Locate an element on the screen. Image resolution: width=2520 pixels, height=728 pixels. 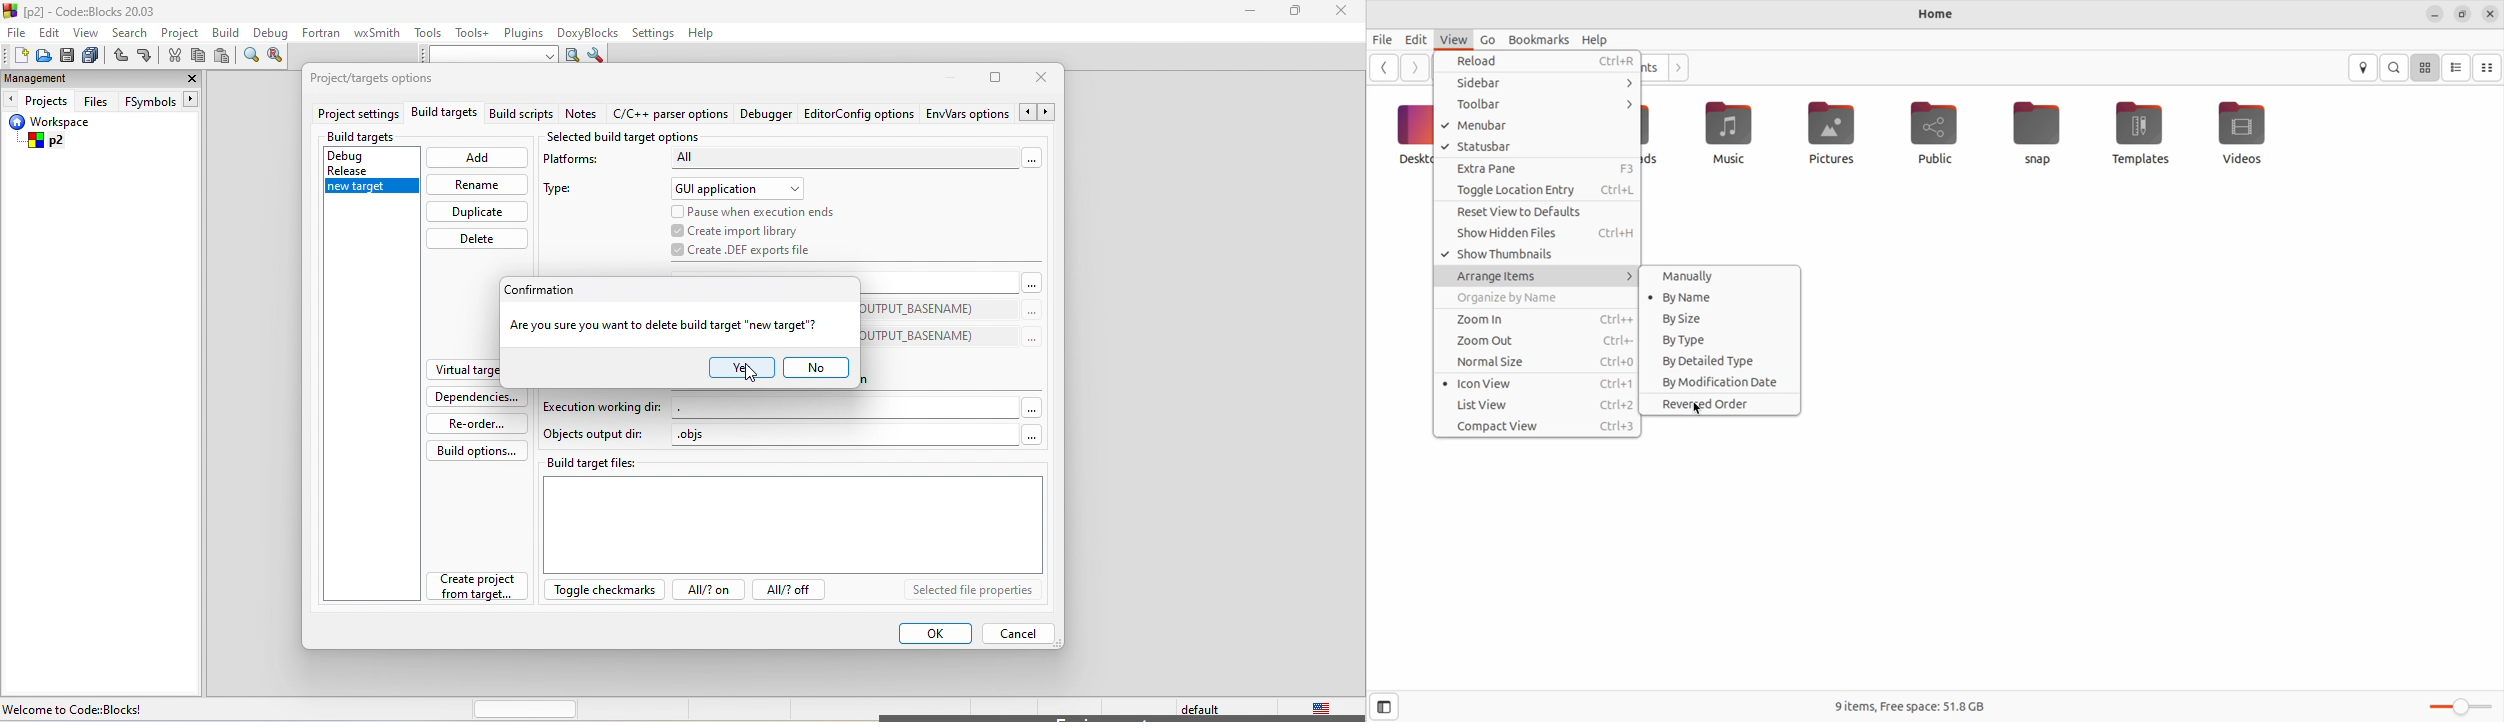
execution working dir is located at coordinates (793, 407).